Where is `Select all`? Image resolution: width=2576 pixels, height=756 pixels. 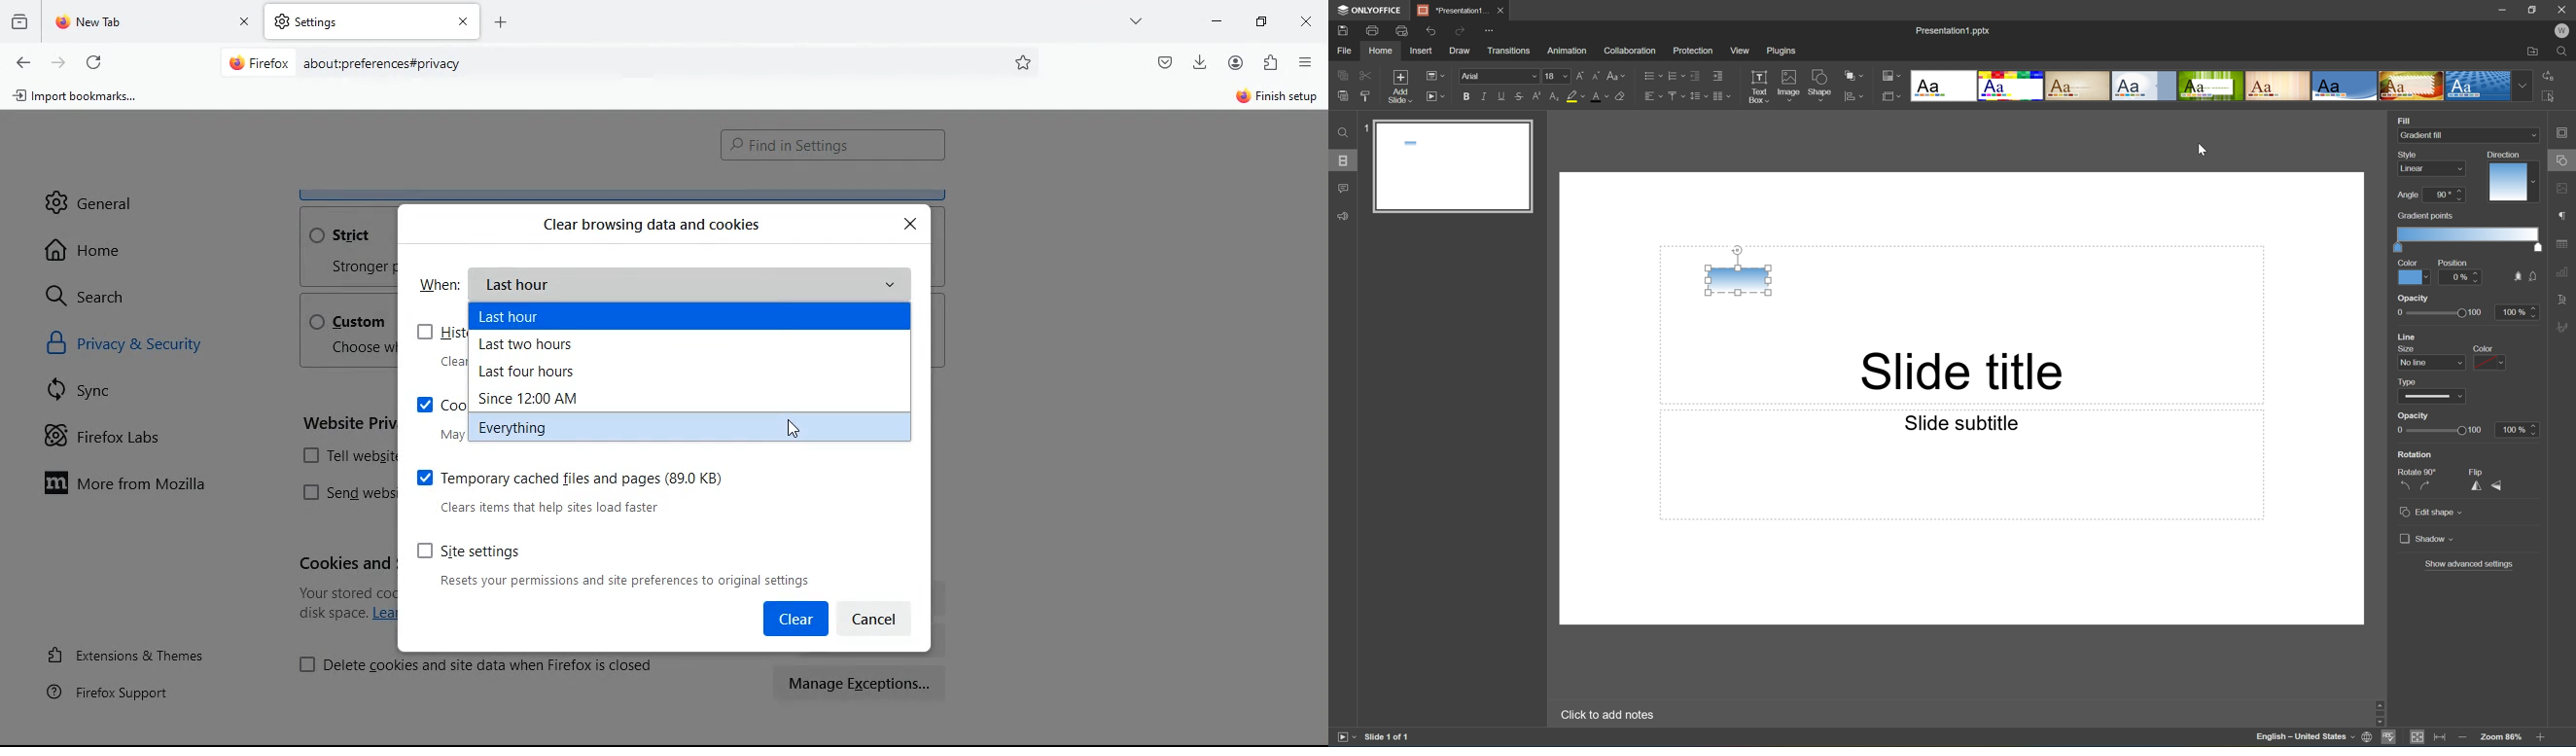 Select all is located at coordinates (2551, 99).